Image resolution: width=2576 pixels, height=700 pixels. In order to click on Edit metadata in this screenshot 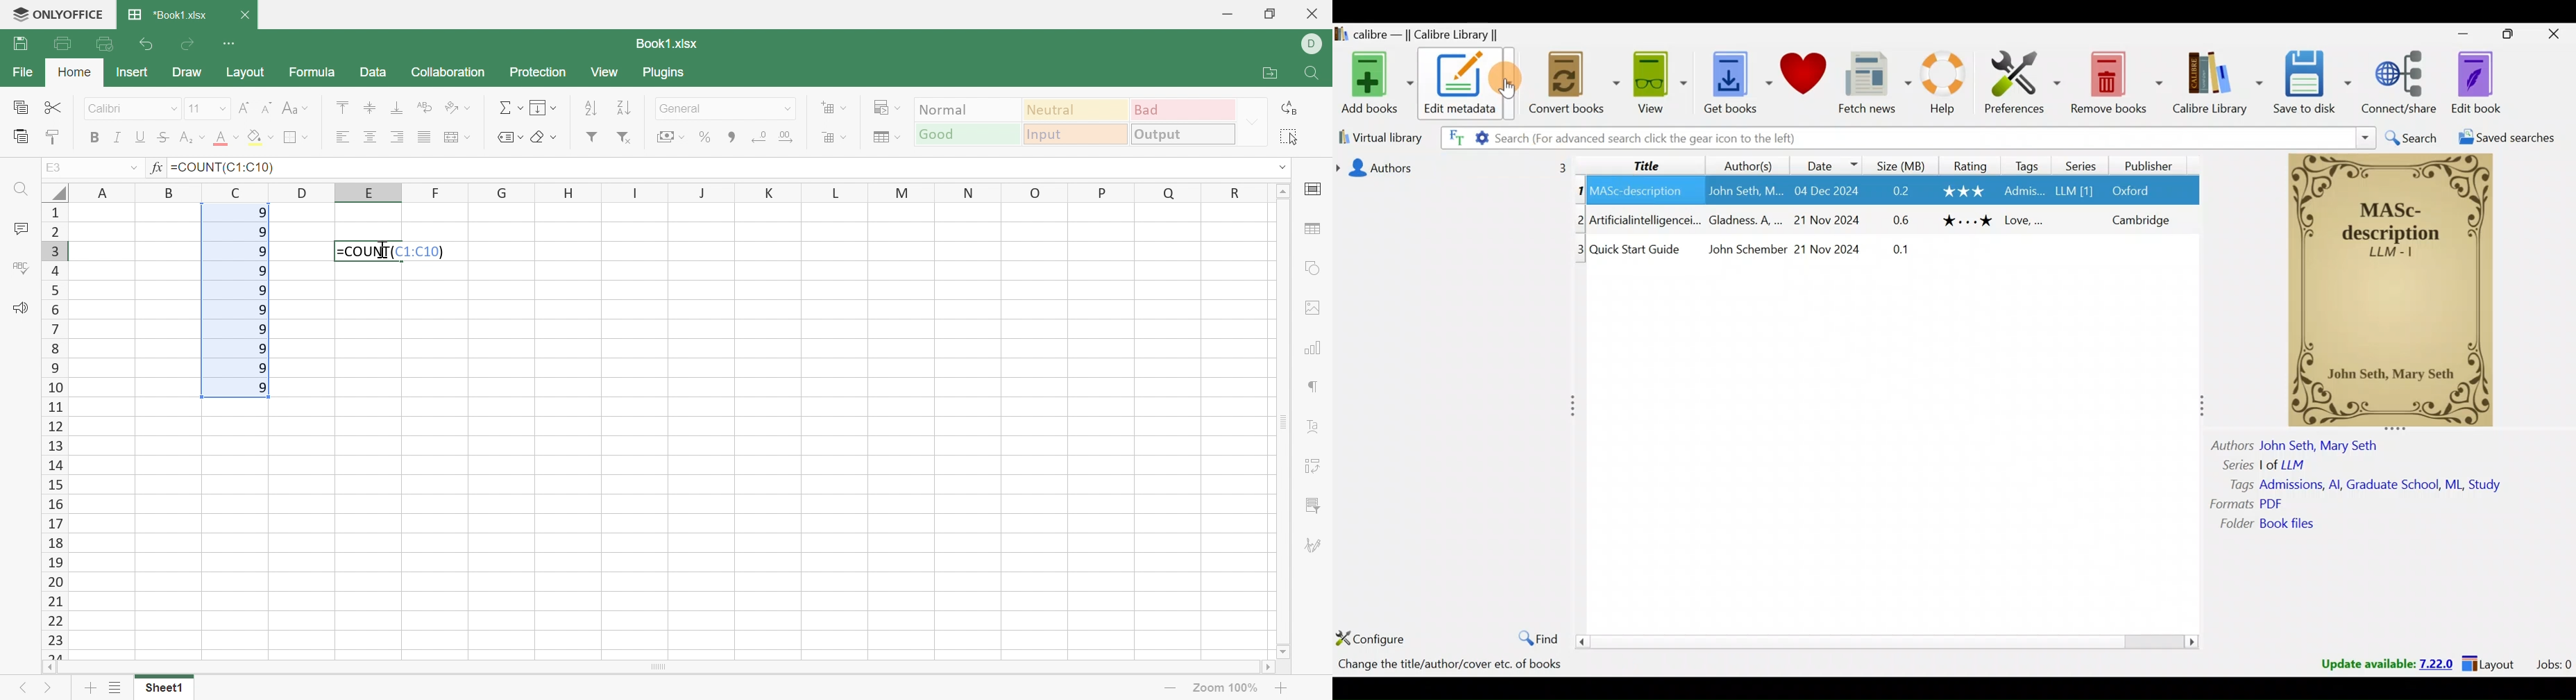, I will do `click(1471, 84)`.